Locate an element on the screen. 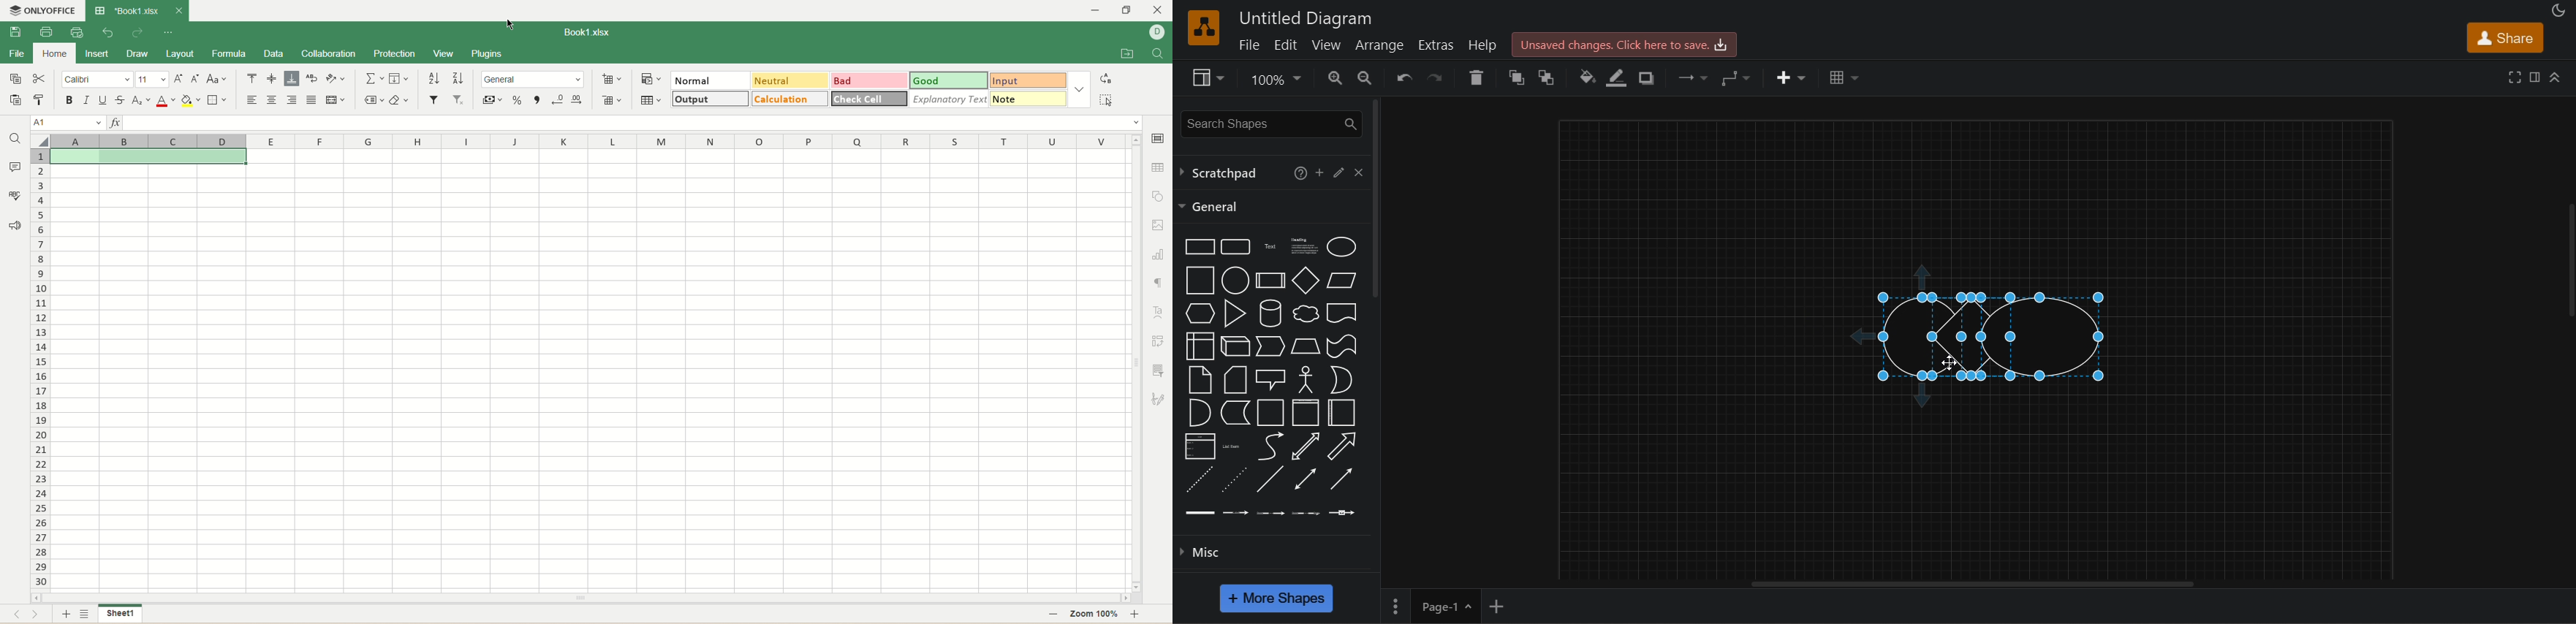 This screenshot has width=2576, height=644. arrangw is located at coordinates (1379, 44).